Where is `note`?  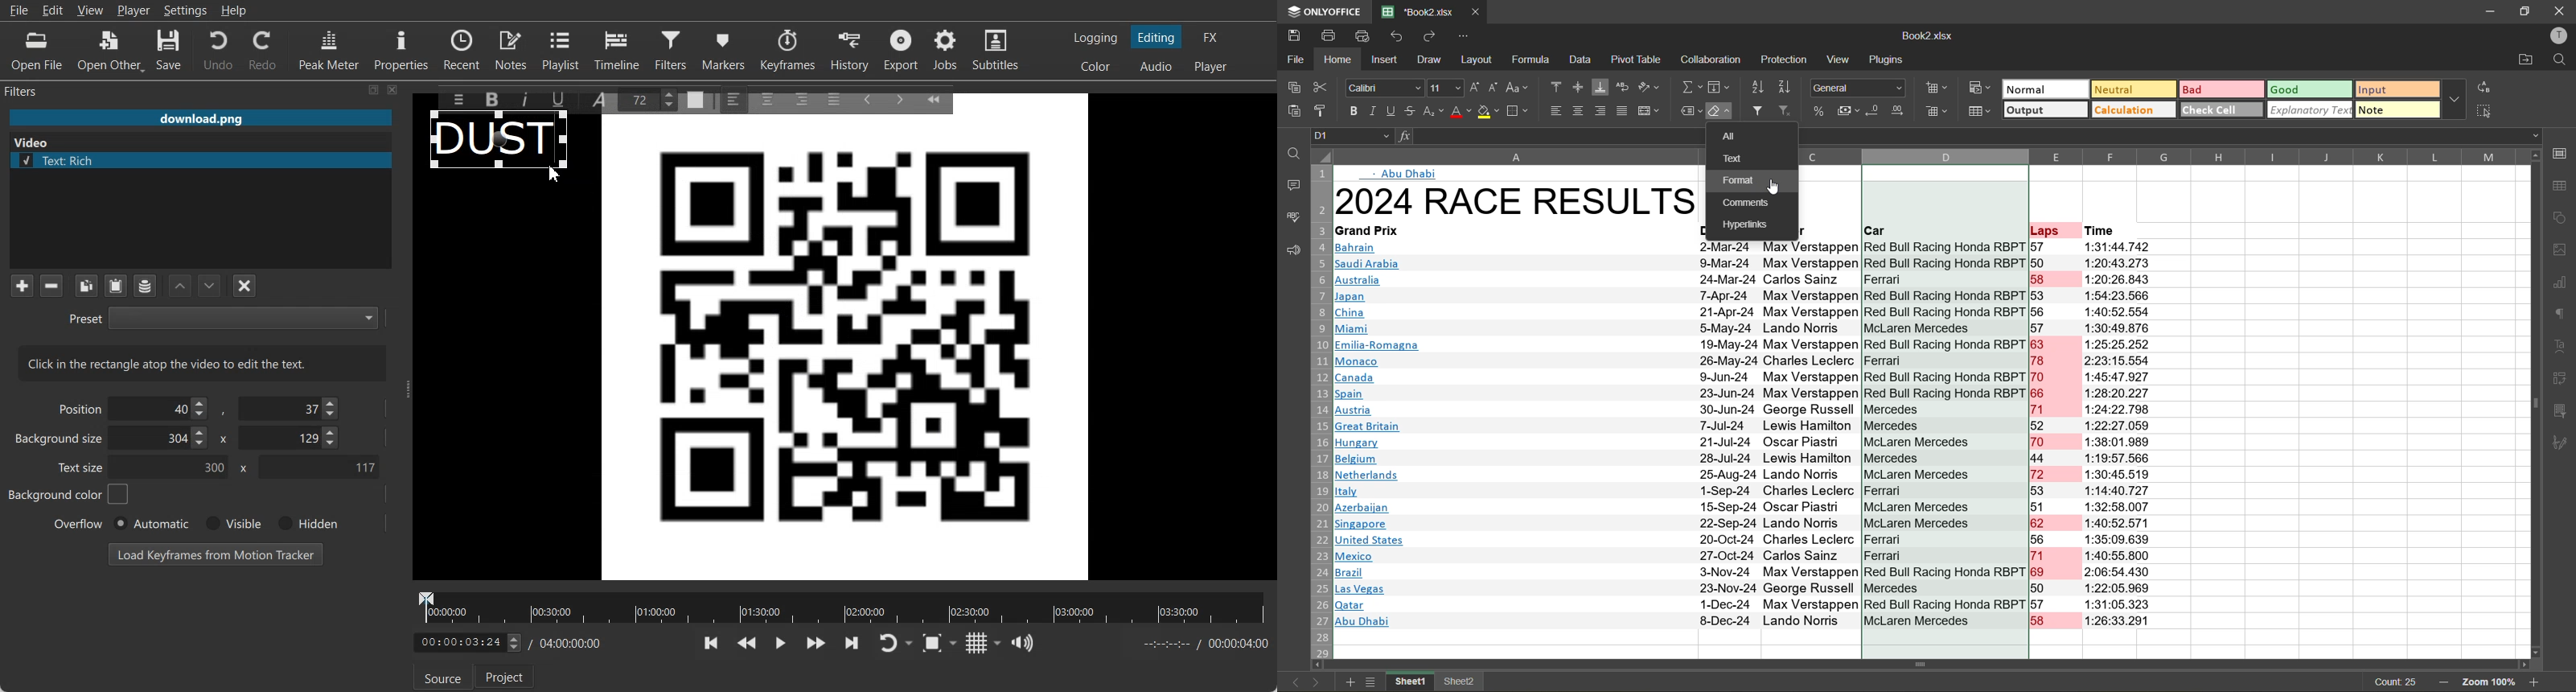
note is located at coordinates (2398, 110).